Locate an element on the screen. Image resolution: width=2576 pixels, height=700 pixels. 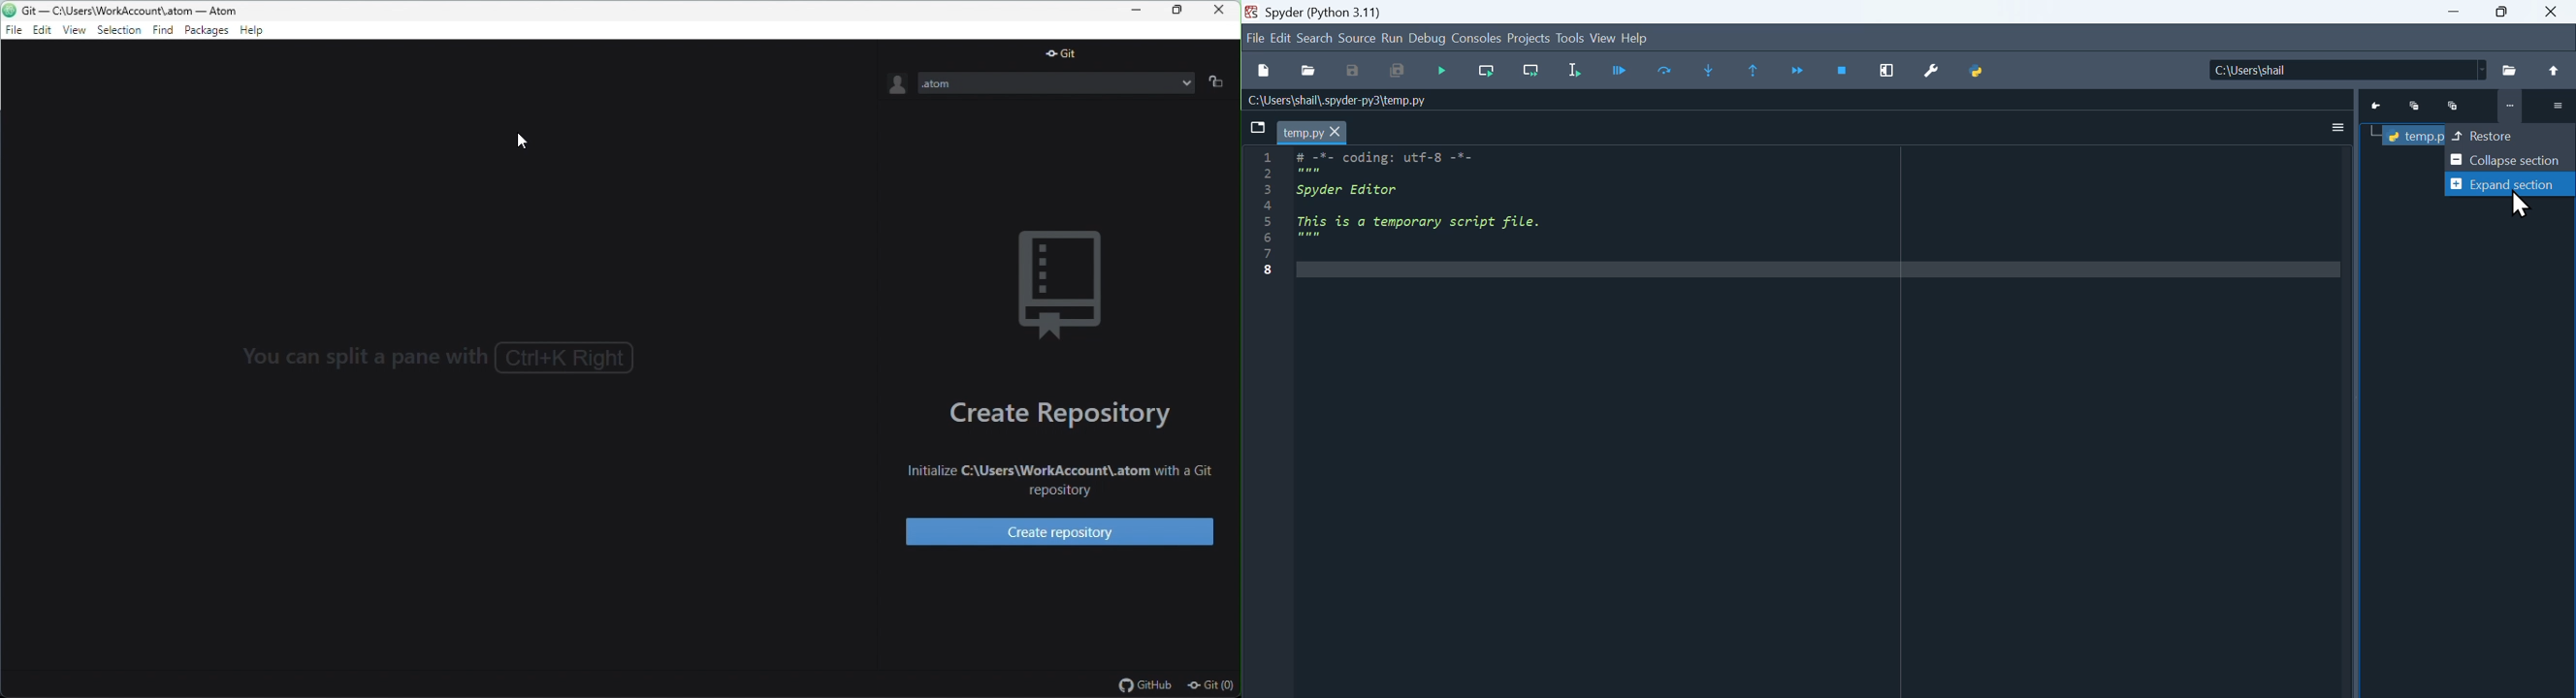
Expand section is located at coordinates (2511, 184).